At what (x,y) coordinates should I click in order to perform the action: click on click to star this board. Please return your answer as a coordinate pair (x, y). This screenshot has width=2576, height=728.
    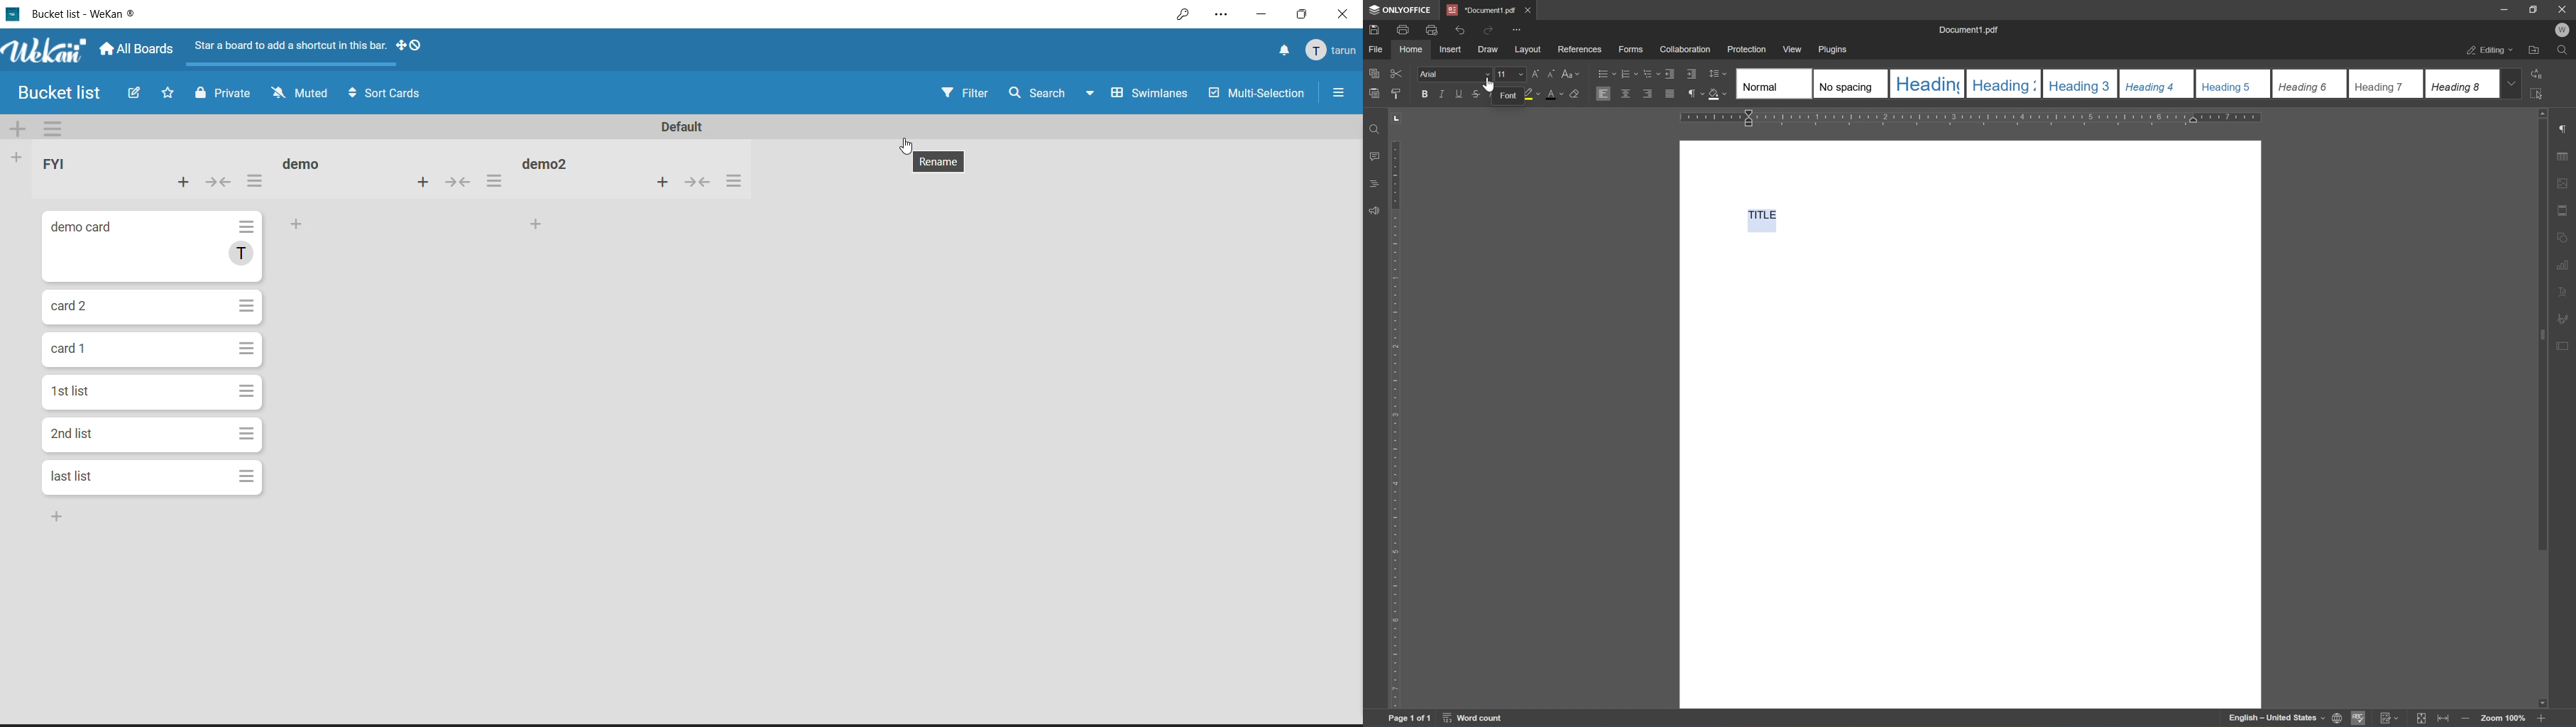
    Looking at the image, I should click on (168, 92).